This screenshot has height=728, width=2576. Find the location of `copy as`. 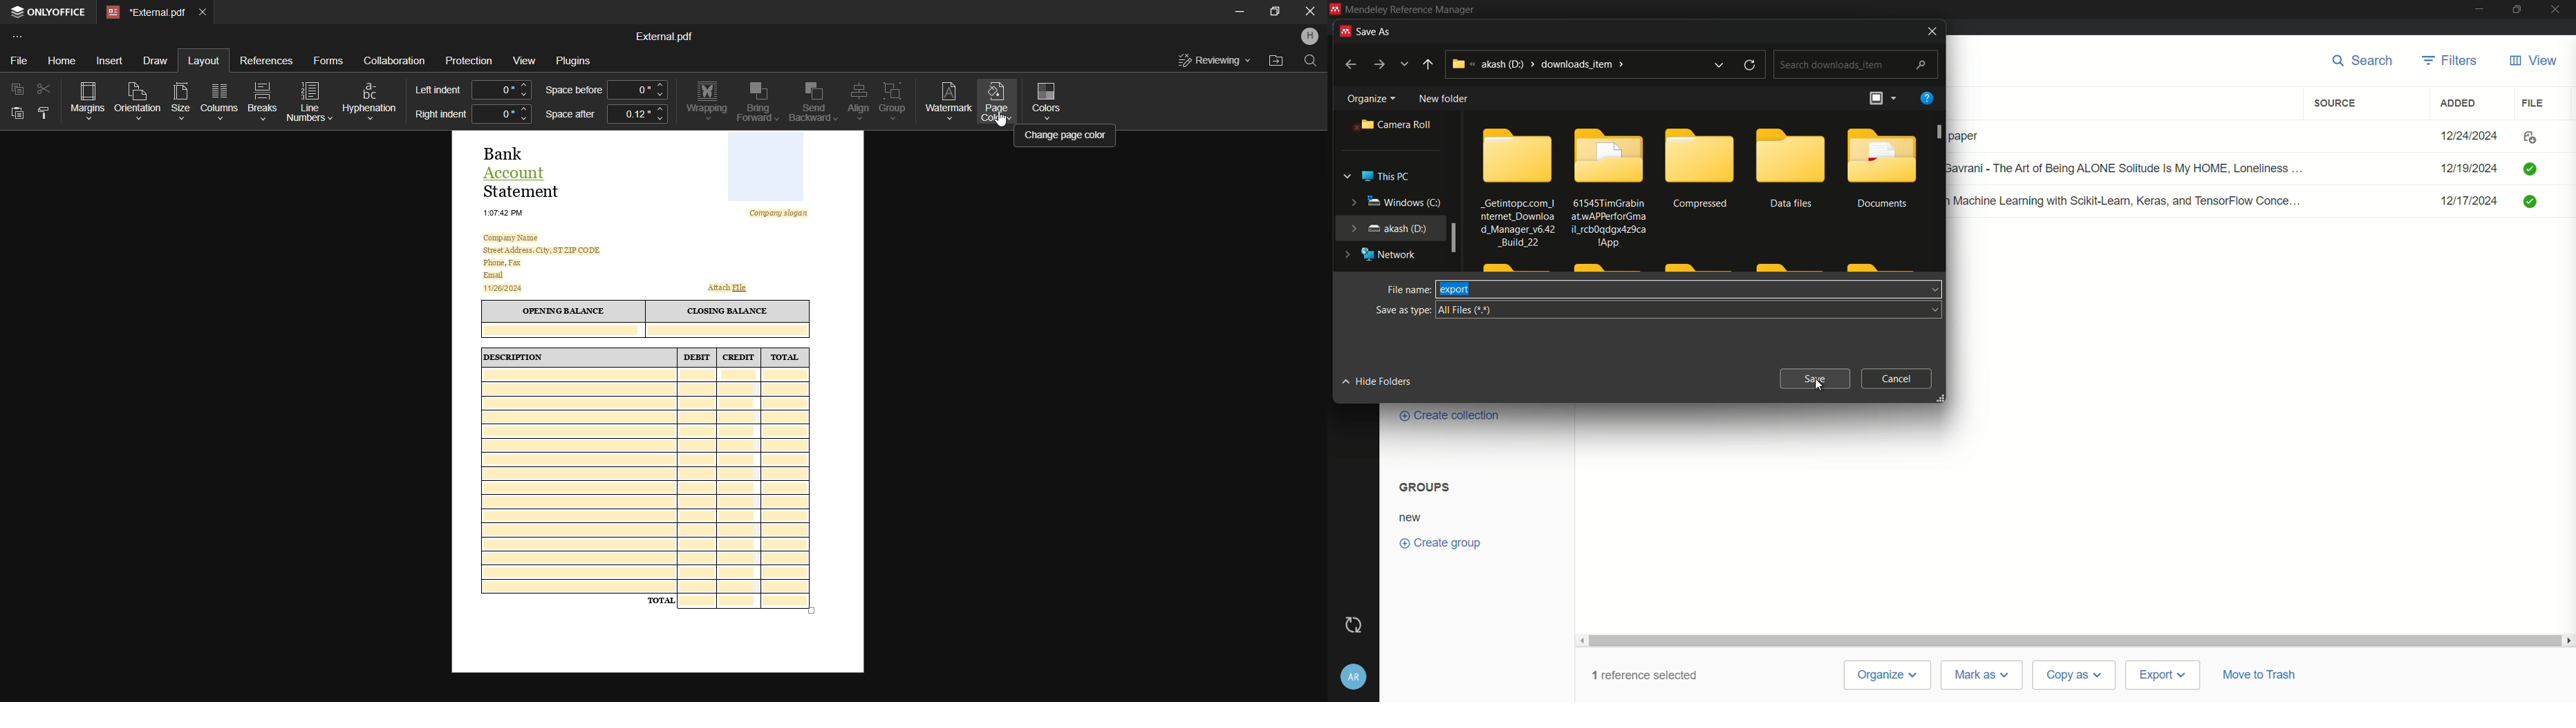

copy as is located at coordinates (2074, 676).